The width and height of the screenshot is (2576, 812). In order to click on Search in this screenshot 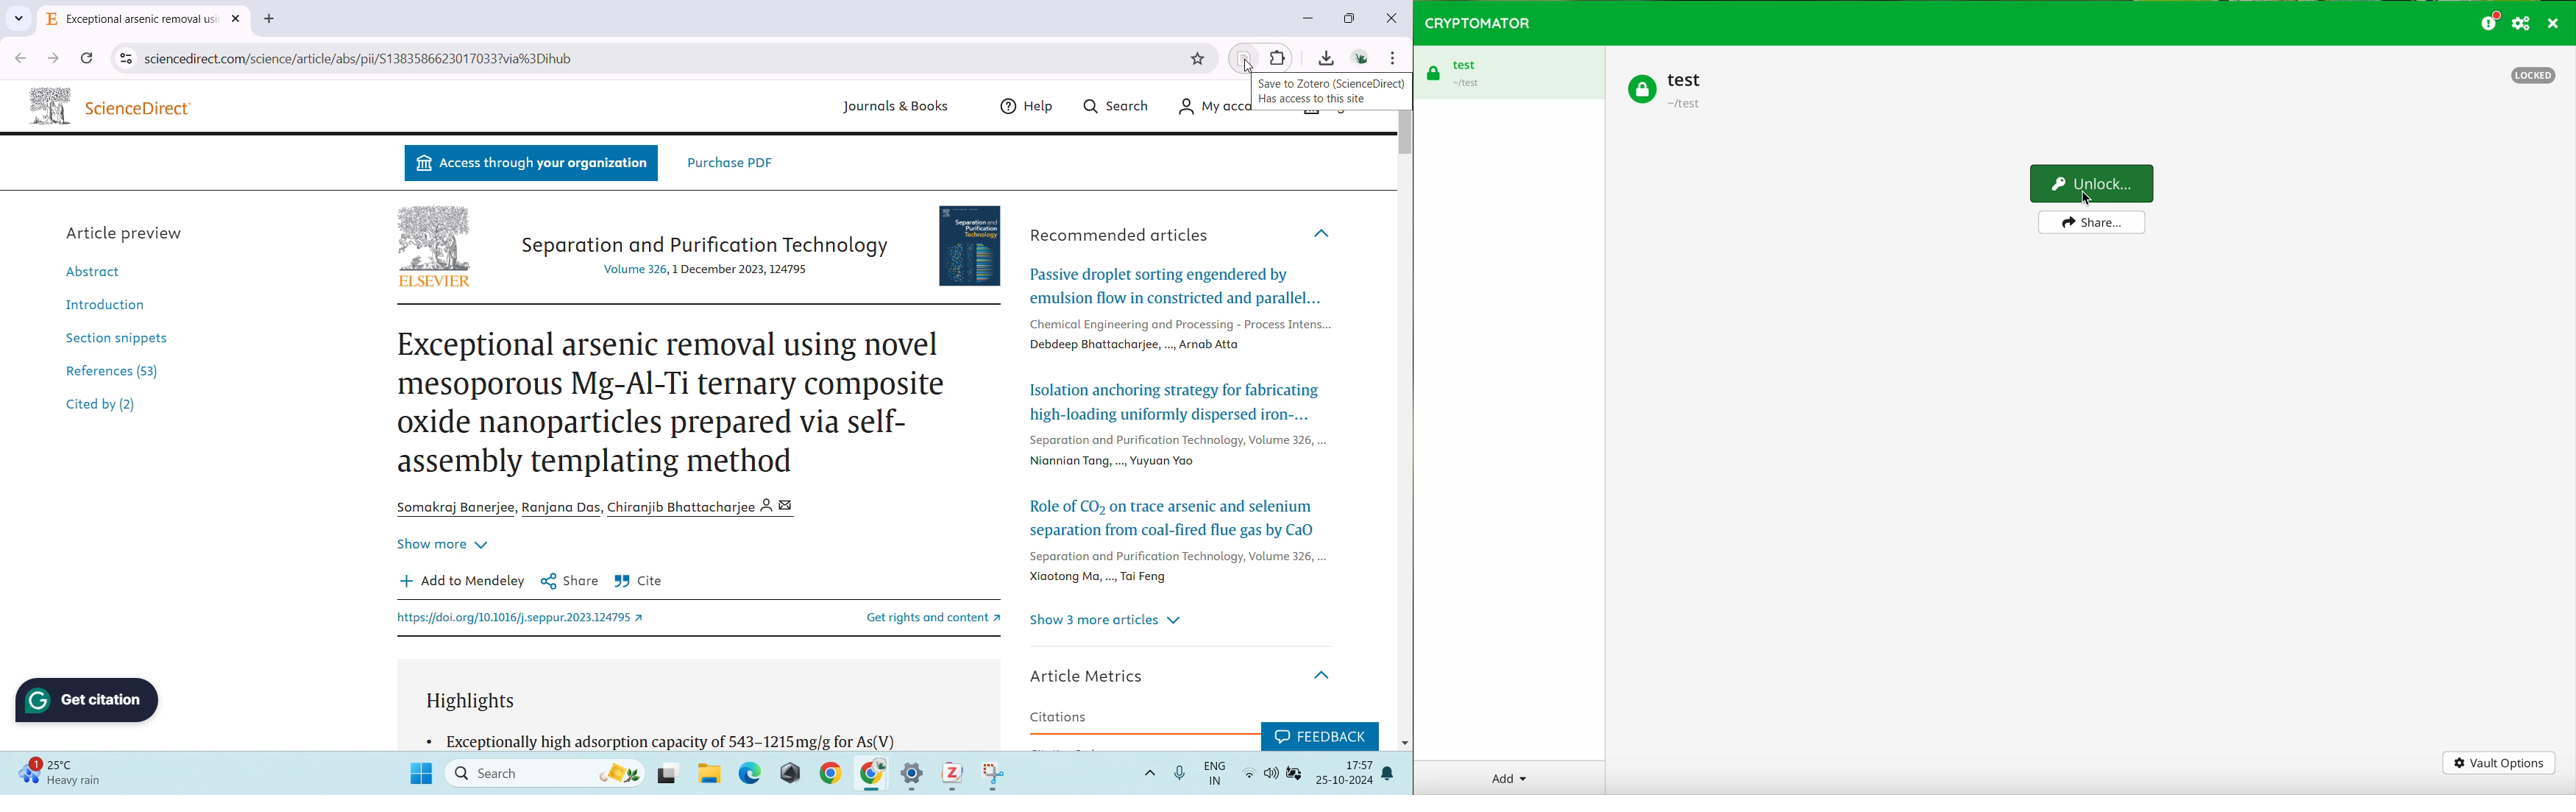, I will do `click(1118, 105)`.